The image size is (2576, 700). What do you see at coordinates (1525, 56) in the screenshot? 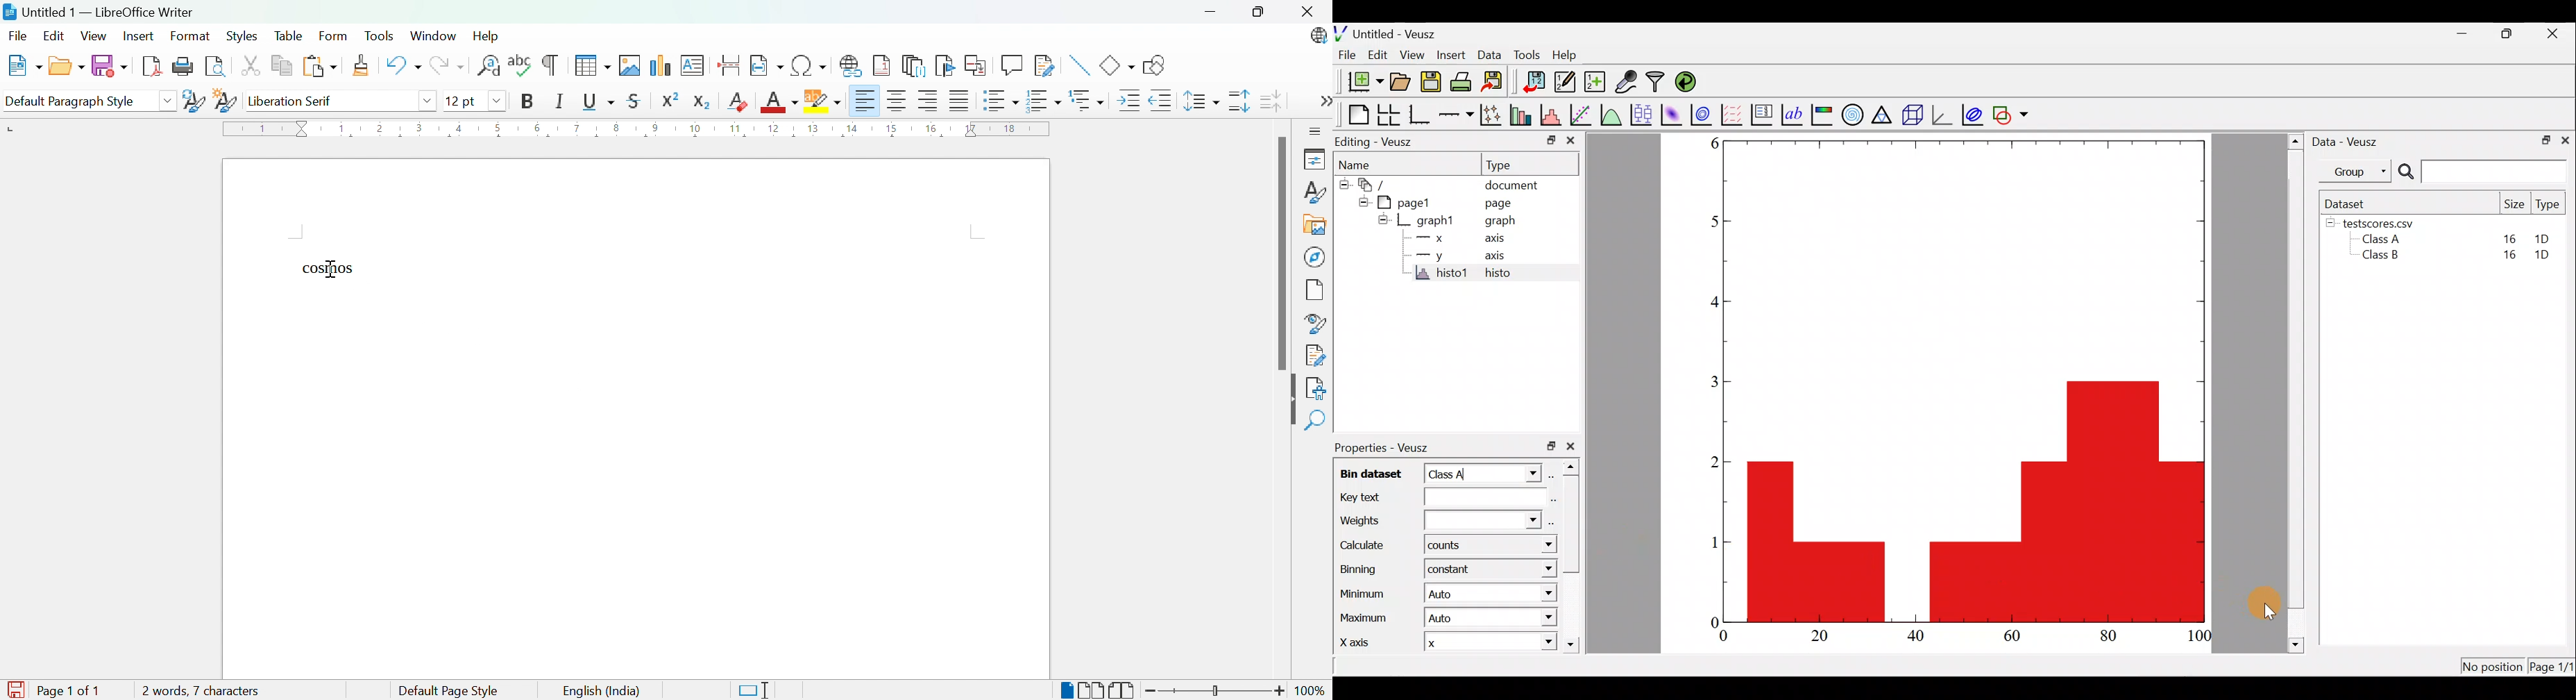
I see `Tools` at bounding box center [1525, 56].